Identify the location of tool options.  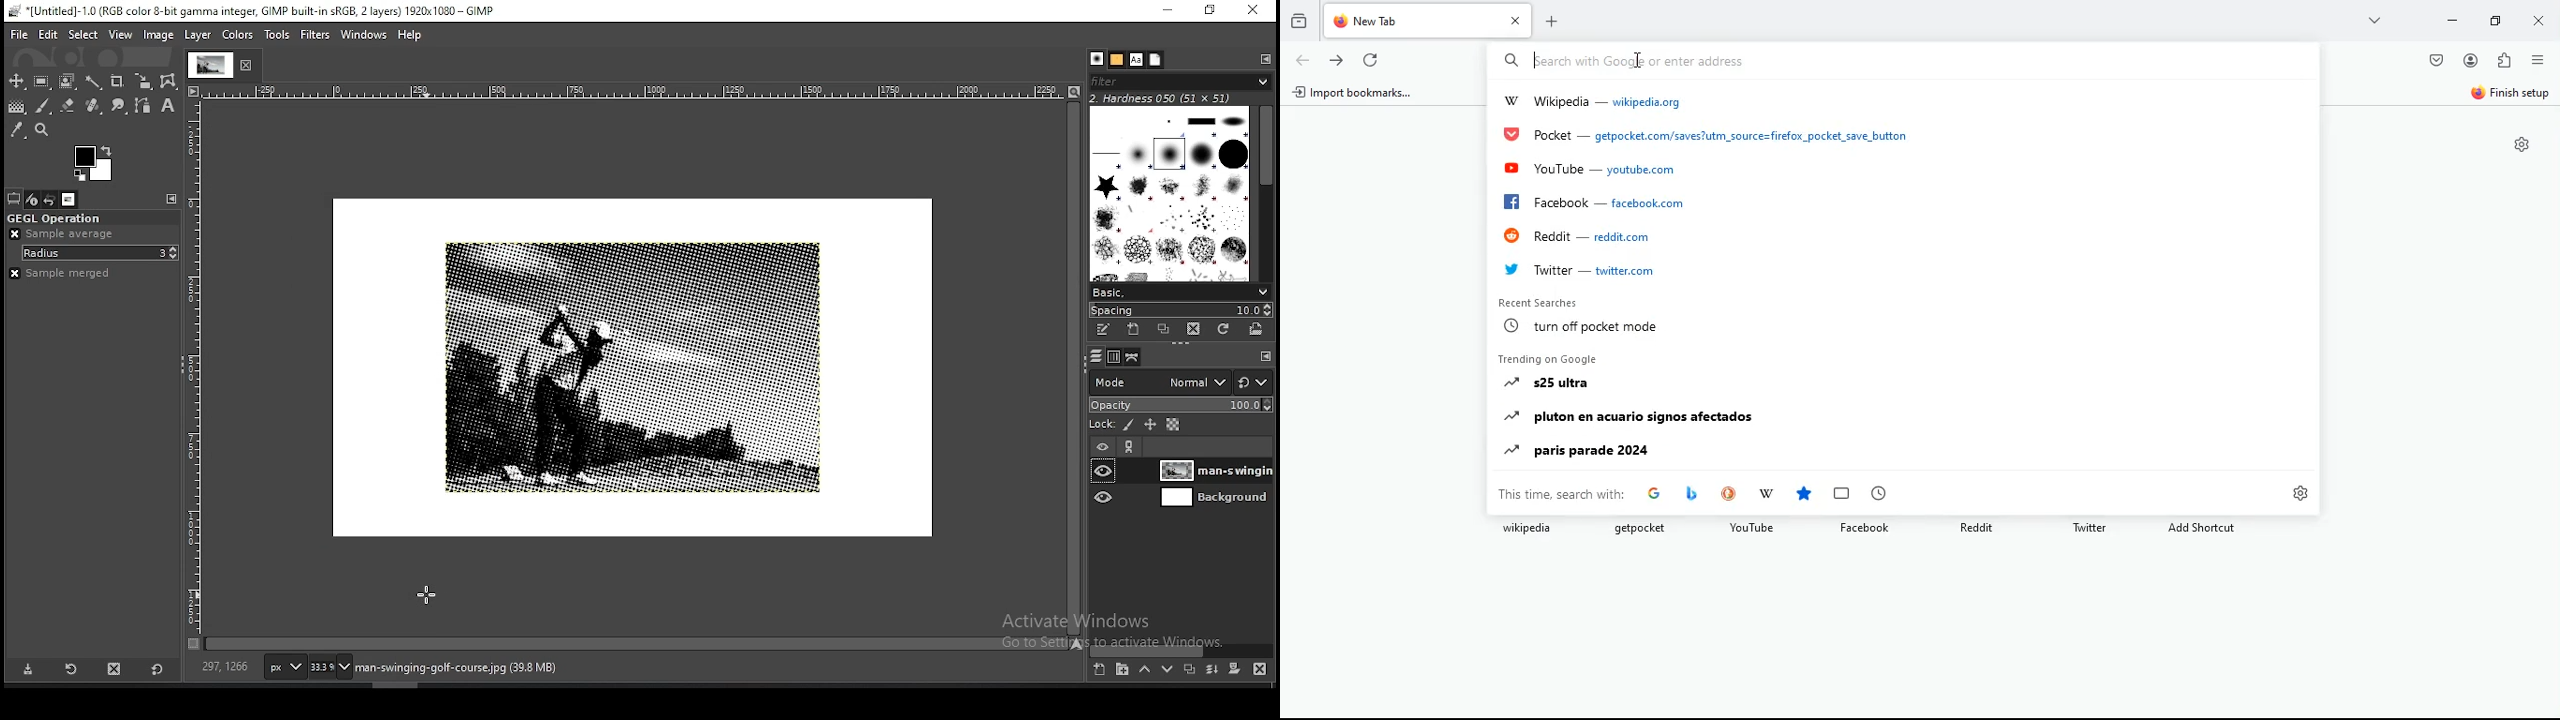
(14, 198).